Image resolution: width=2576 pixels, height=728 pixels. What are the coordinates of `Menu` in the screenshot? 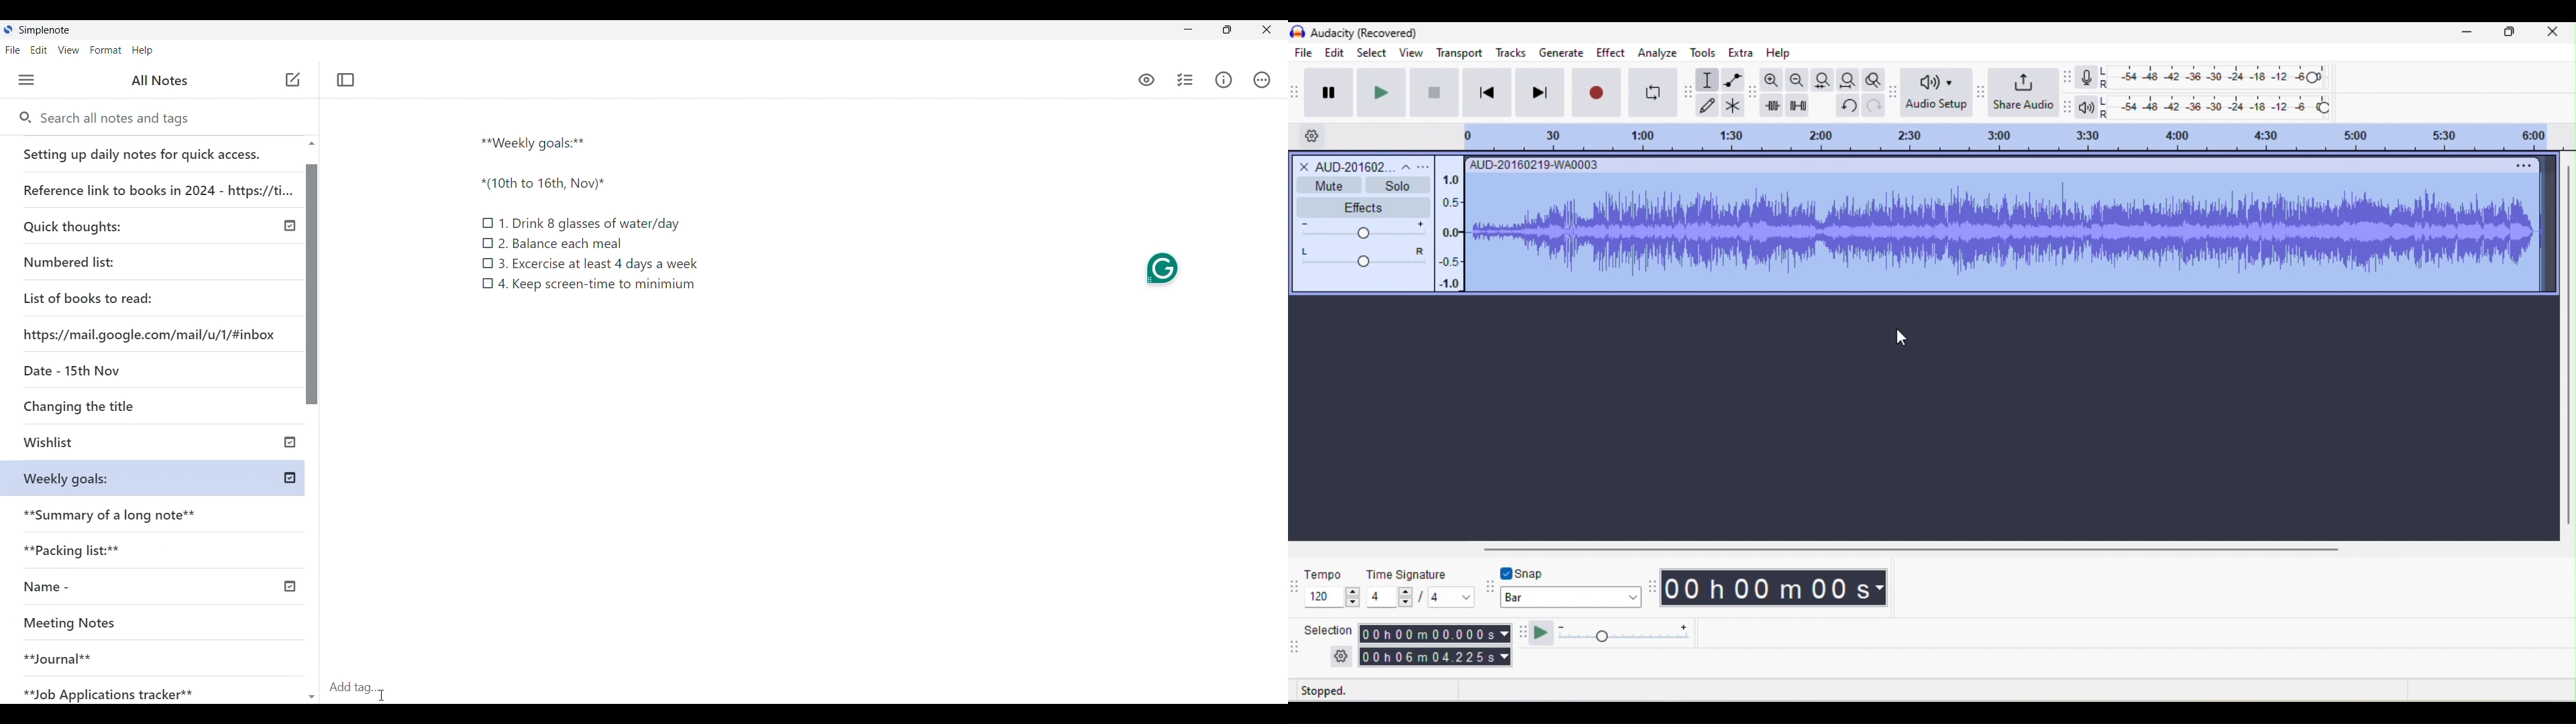 It's located at (26, 80).